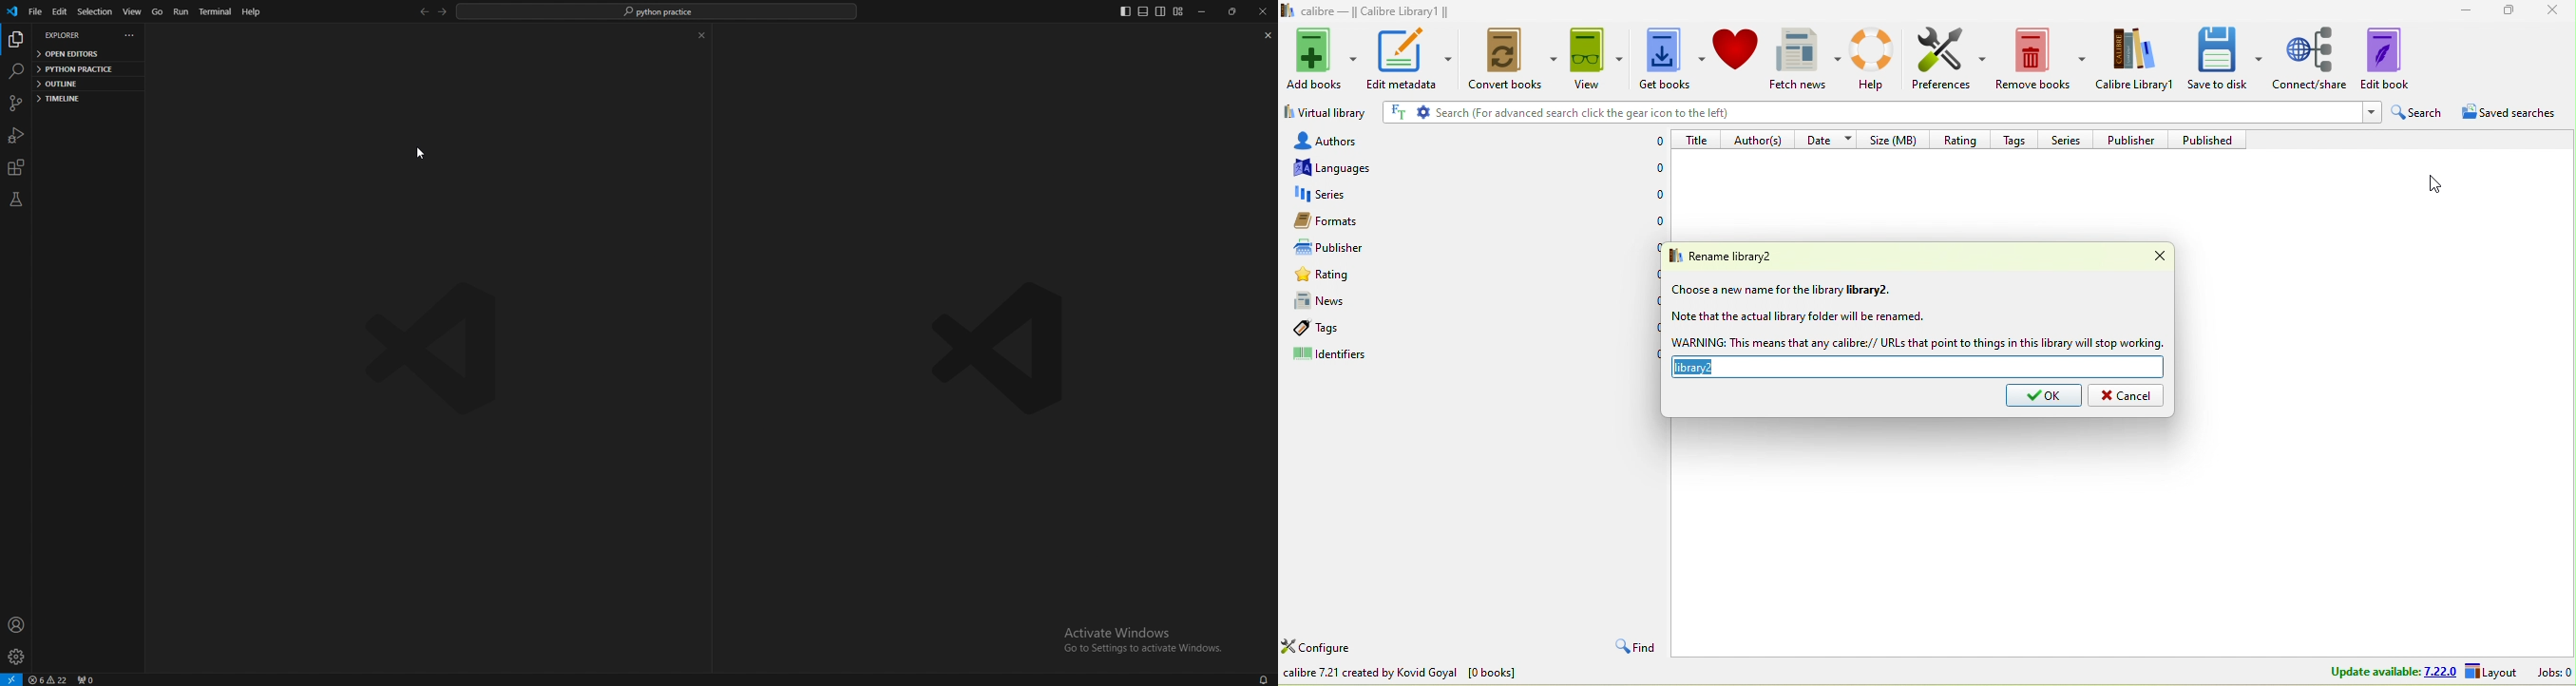 The image size is (2576, 700). I want to click on formats, so click(1349, 220).